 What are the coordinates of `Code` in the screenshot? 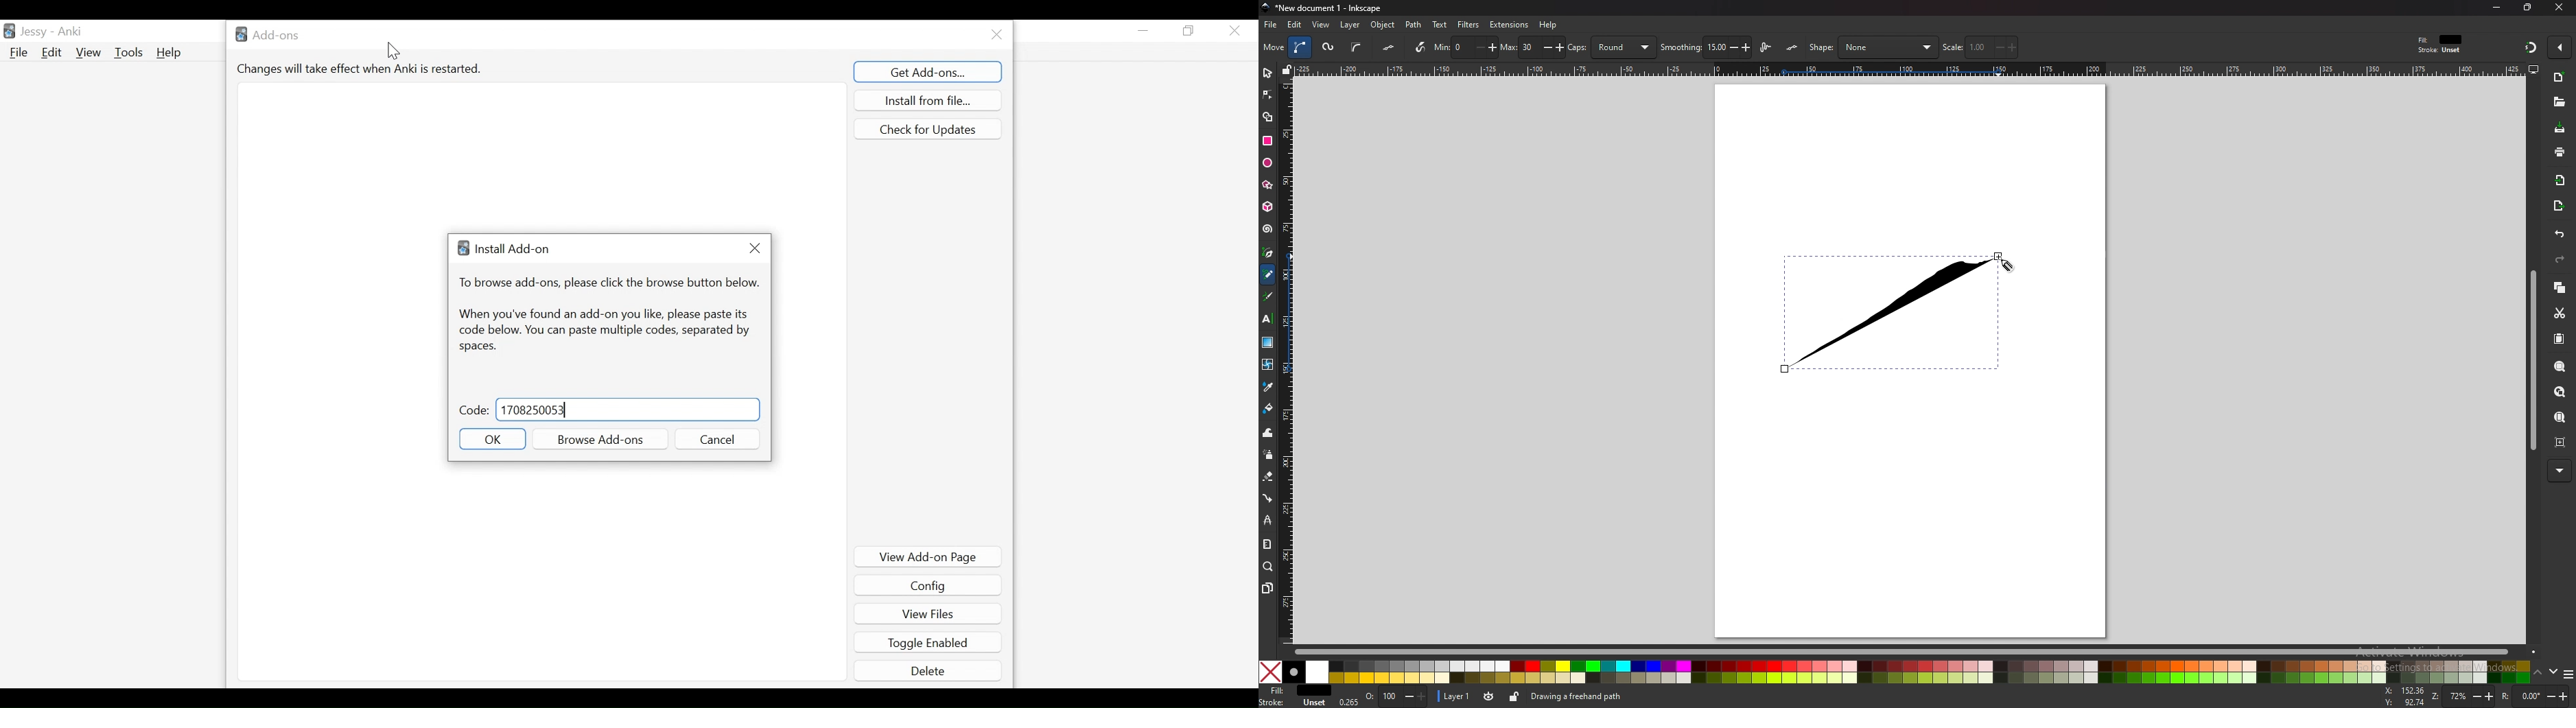 It's located at (474, 410).